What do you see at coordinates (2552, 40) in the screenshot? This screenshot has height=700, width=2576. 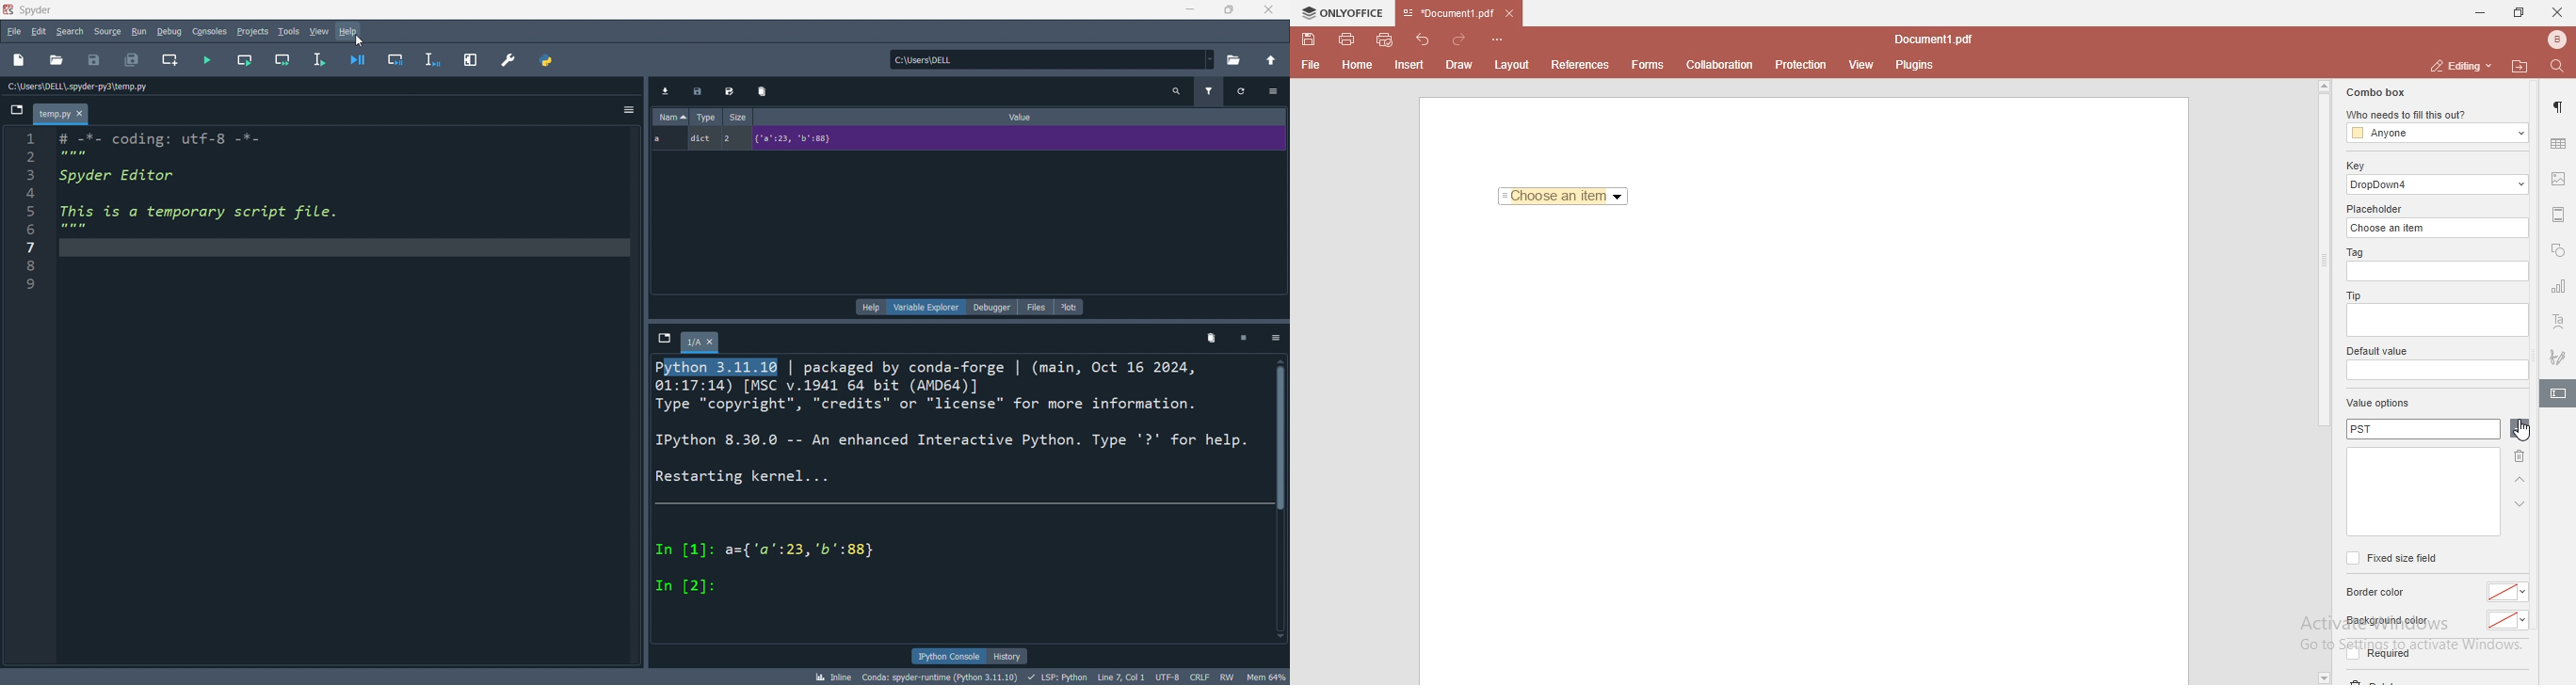 I see `bluetooth` at bounding box center [2552, 40].